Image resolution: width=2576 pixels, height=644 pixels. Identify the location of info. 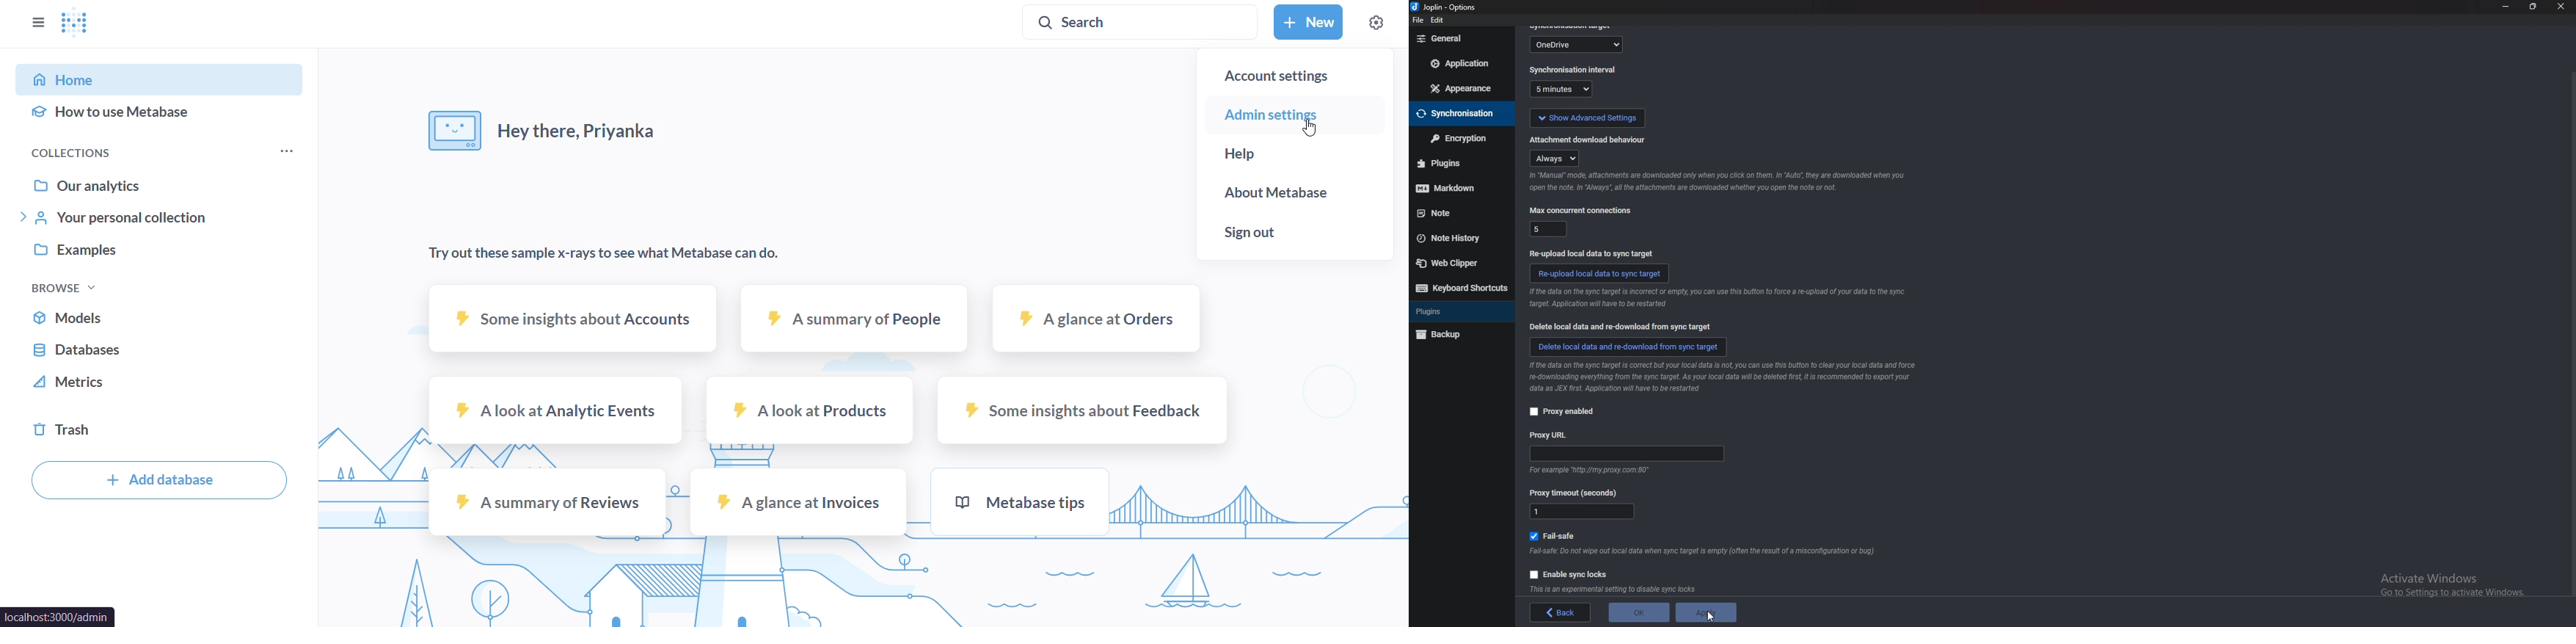
(1715, 299).